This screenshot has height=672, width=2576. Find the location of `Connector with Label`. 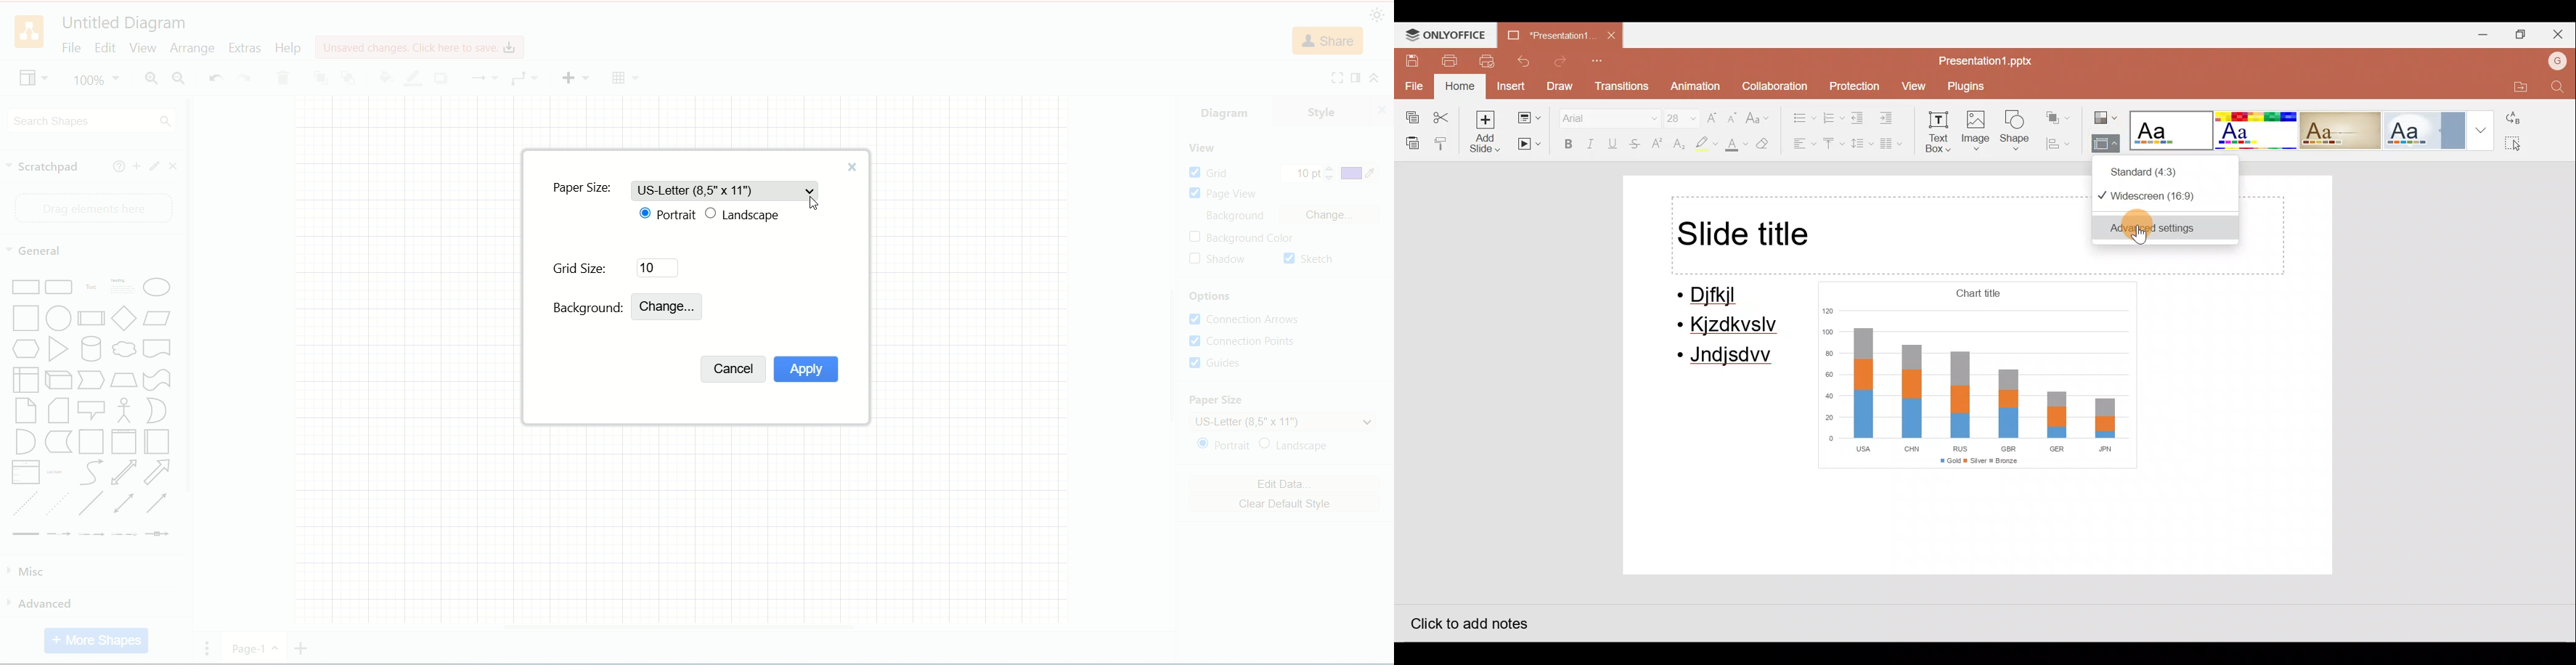

Connector with Label is located at coordinates (60, 535).